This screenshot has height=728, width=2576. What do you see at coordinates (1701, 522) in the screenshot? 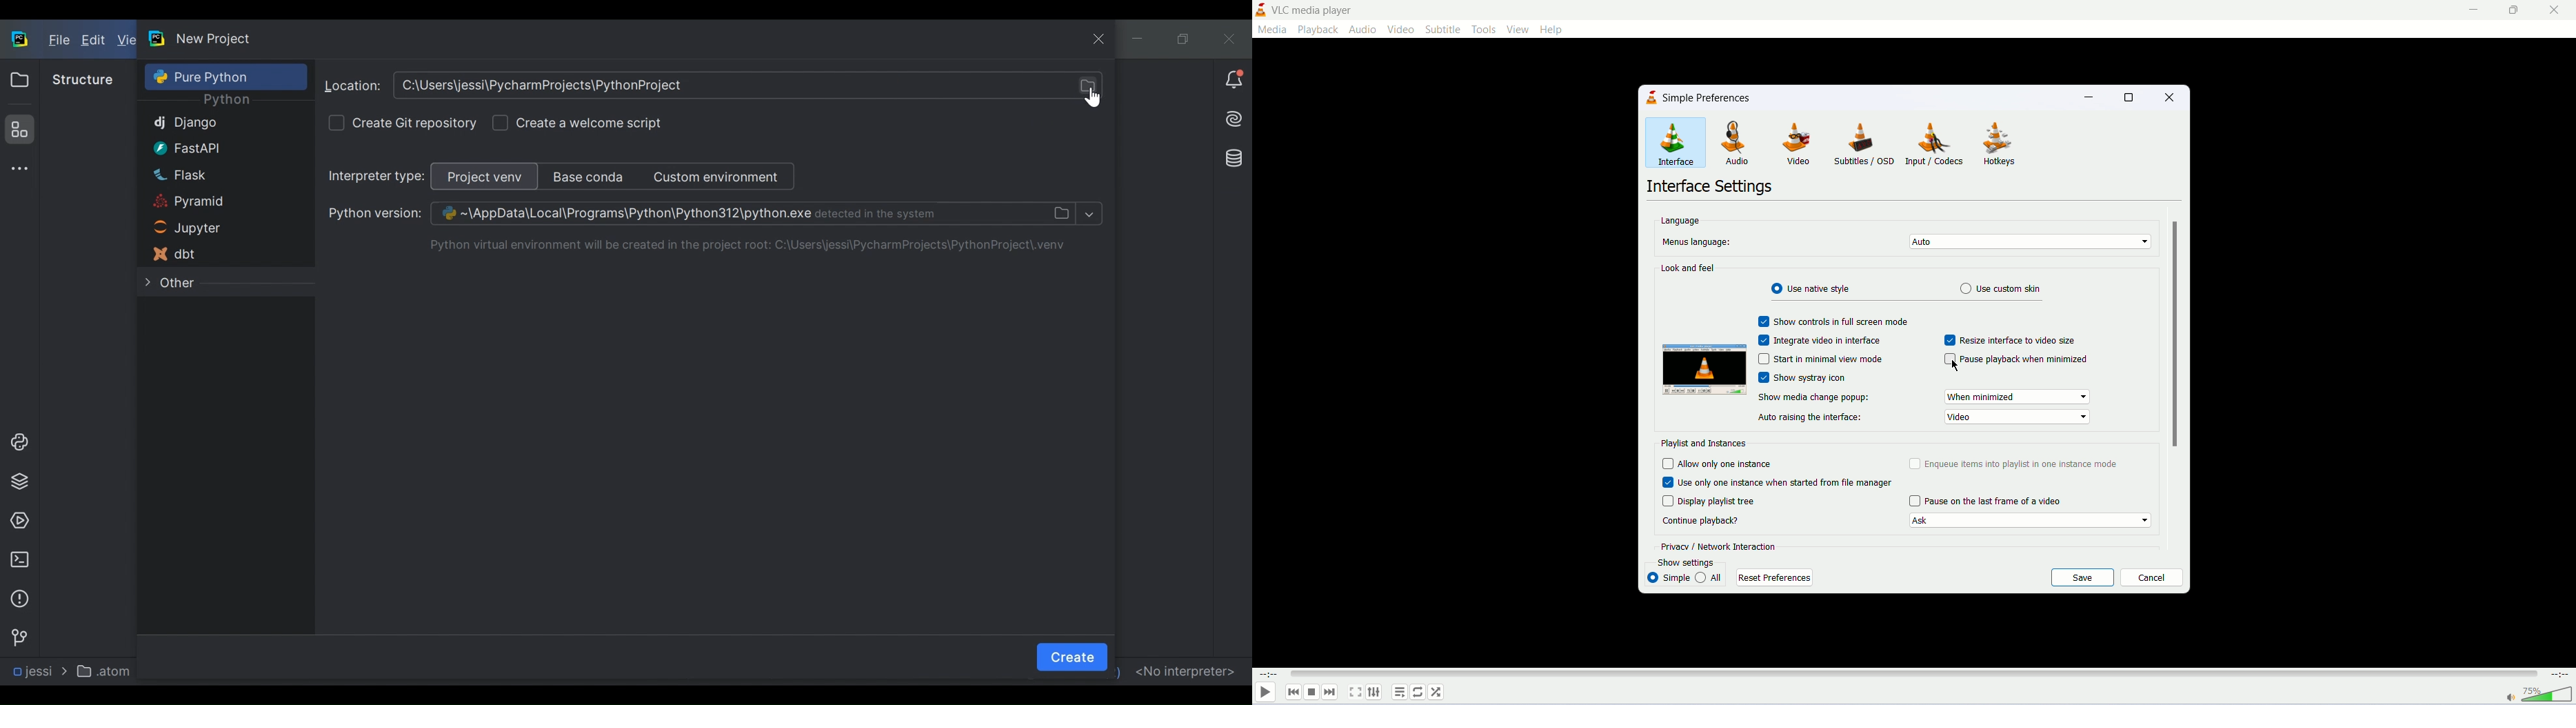
I see `text` at bounding box center [1701, 522].